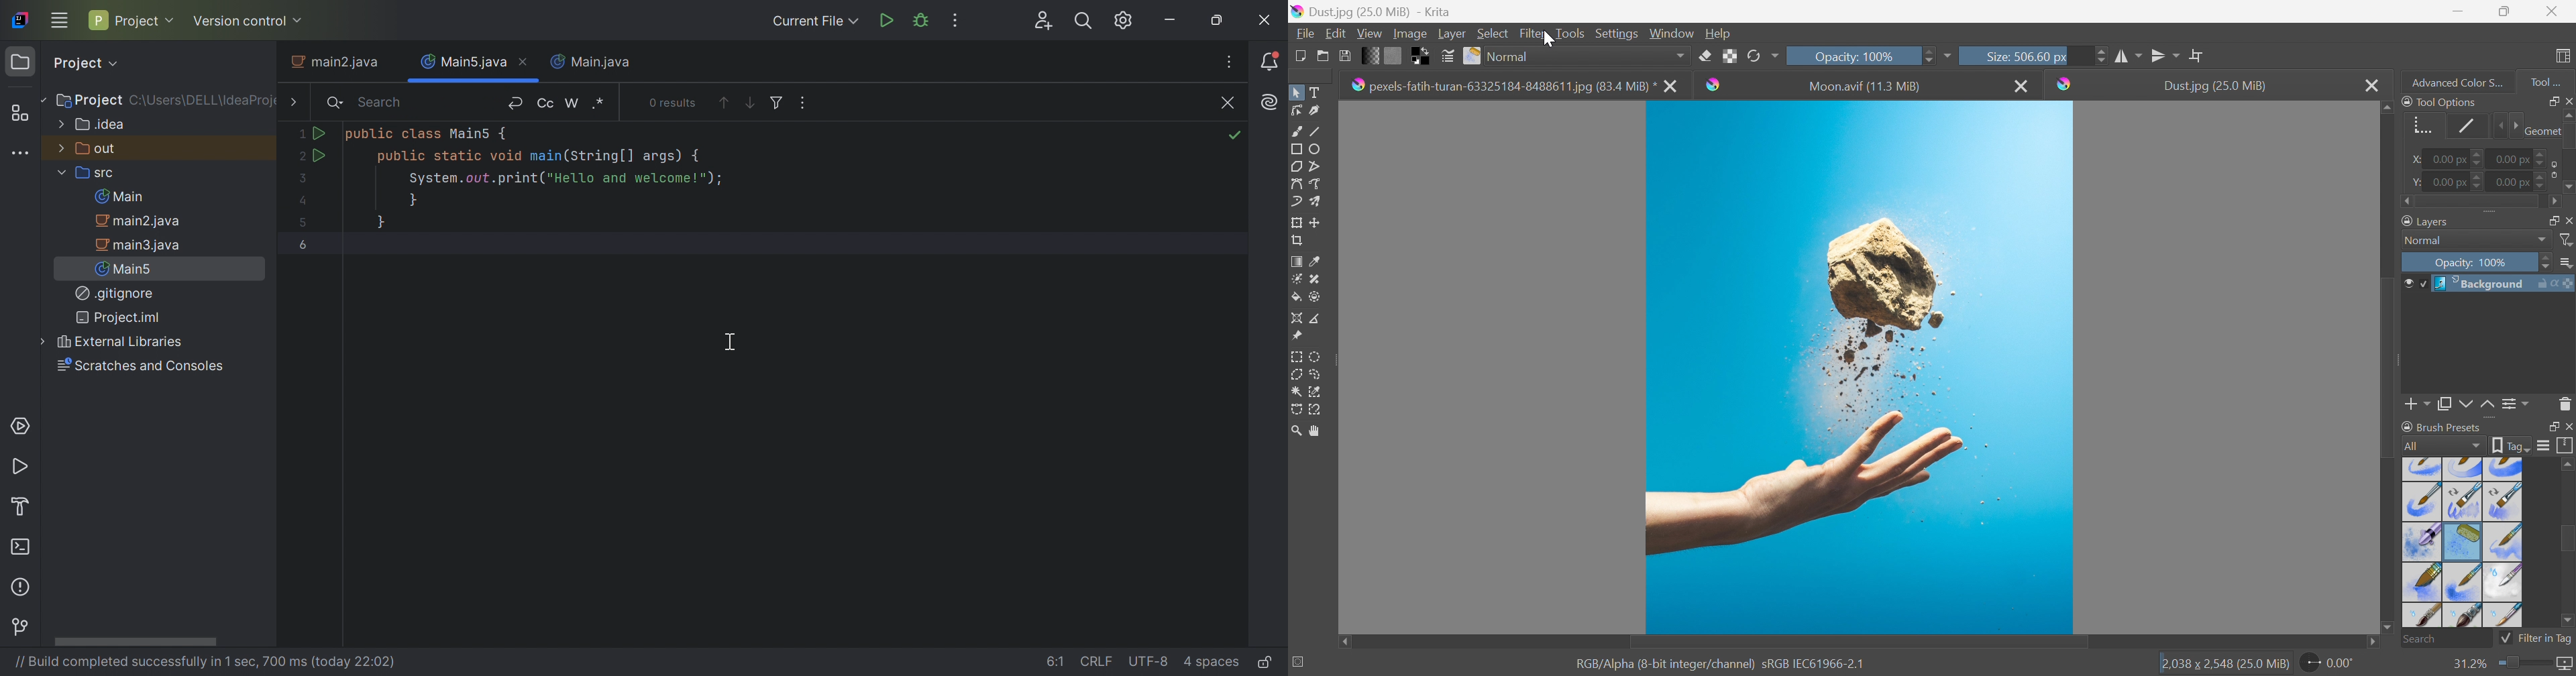  What do you see at coordinates (1721, 663) in the screenshot?
I see `RGB Alpha (8-bit integer/channel) sRGB IEC61966-2.1` at bounding box center [1721, 663].